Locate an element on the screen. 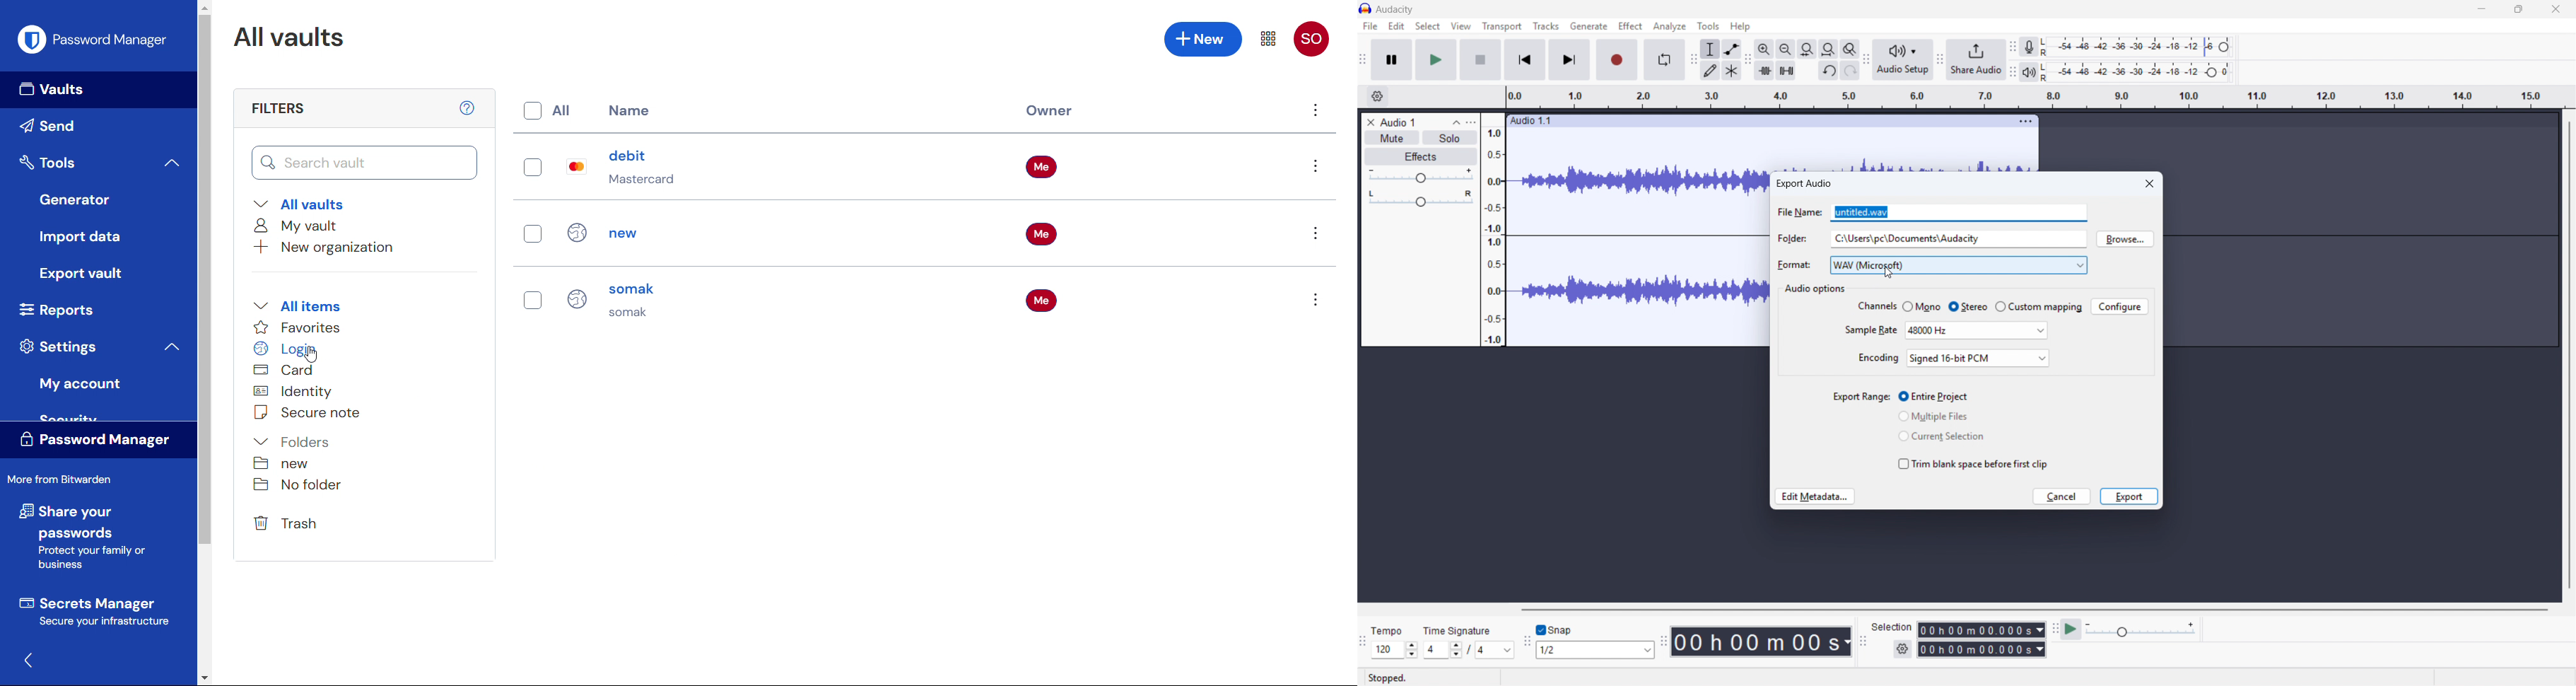 The width and height of the screenshot is (2576, 700). Effects  is located at coordinates (1419, 157).